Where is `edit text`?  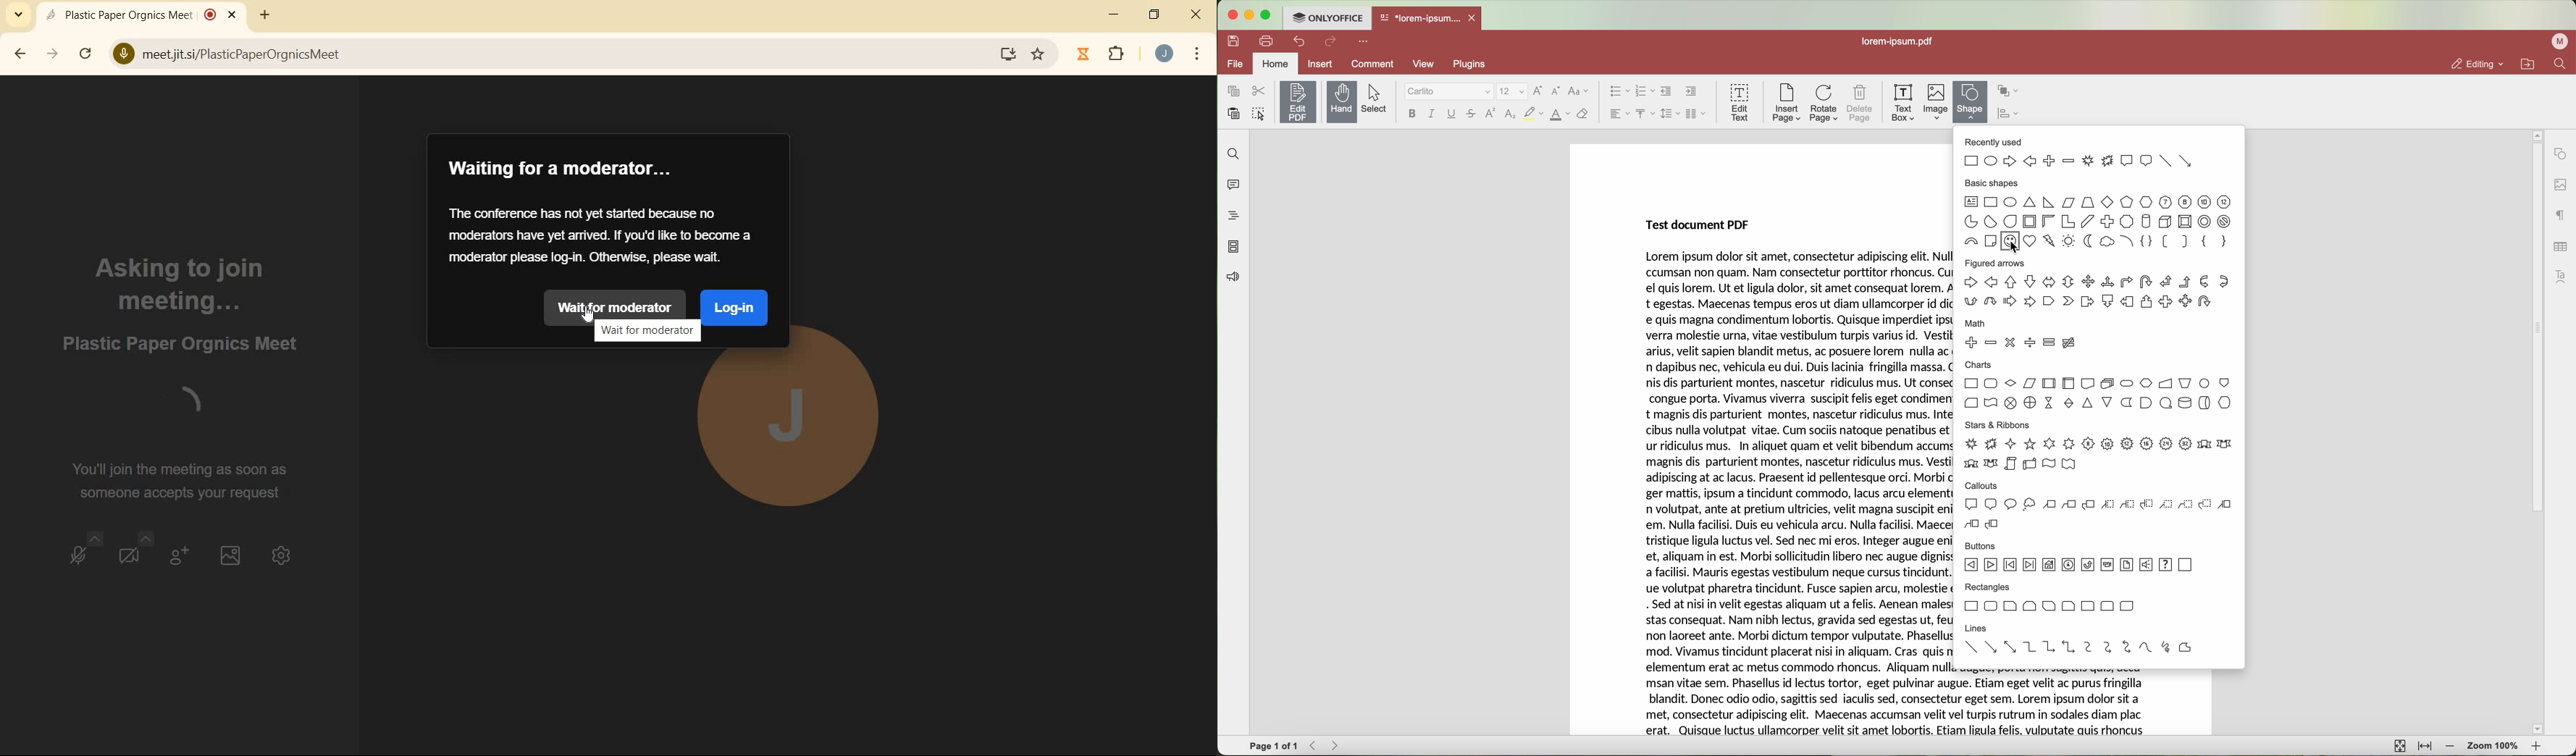
edit text is located at coordinates (1740, 101).